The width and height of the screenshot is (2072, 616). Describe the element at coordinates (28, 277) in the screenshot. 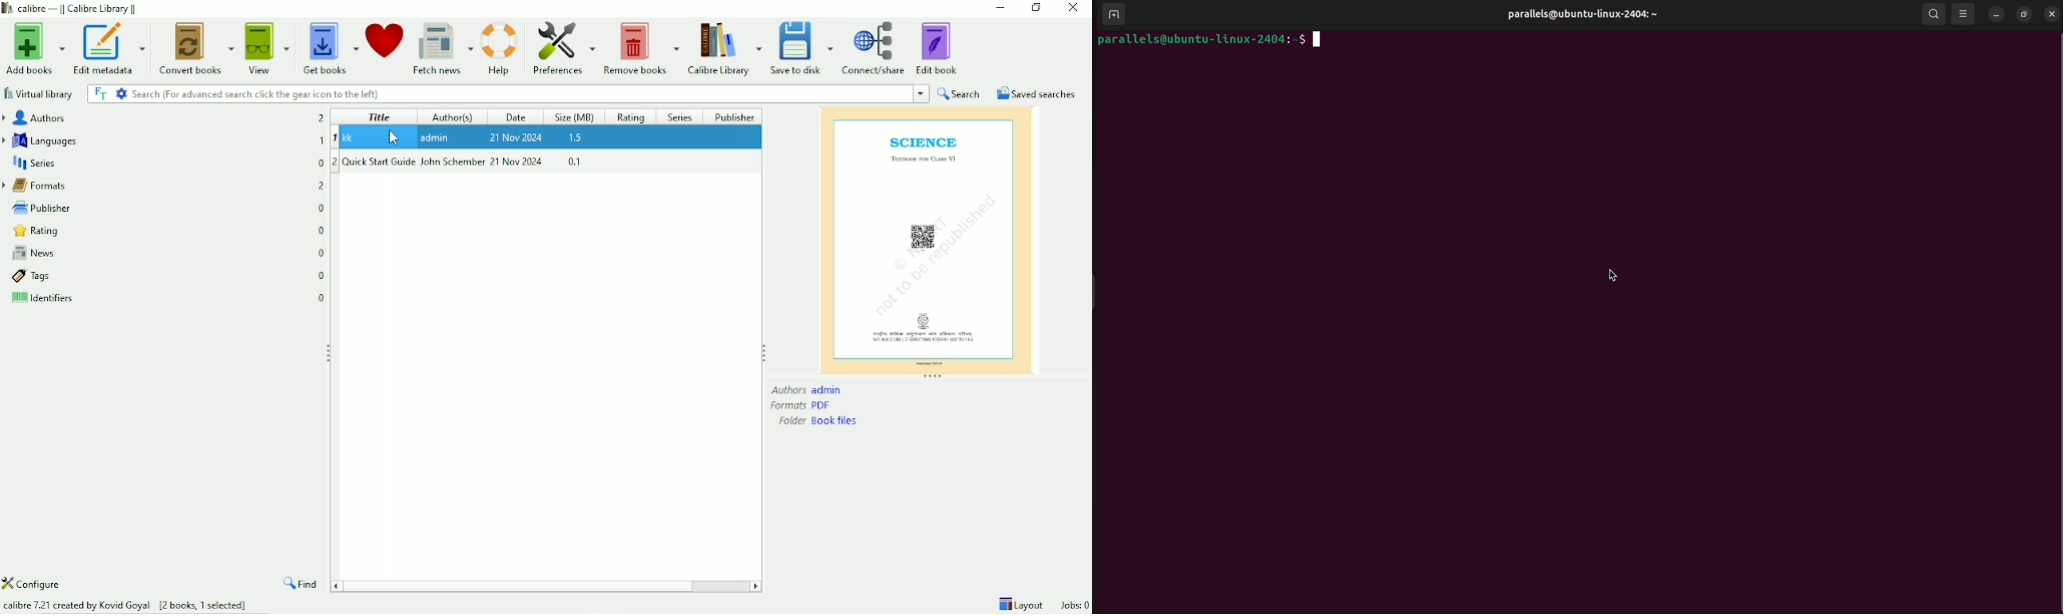

I see `Tags` at that location.